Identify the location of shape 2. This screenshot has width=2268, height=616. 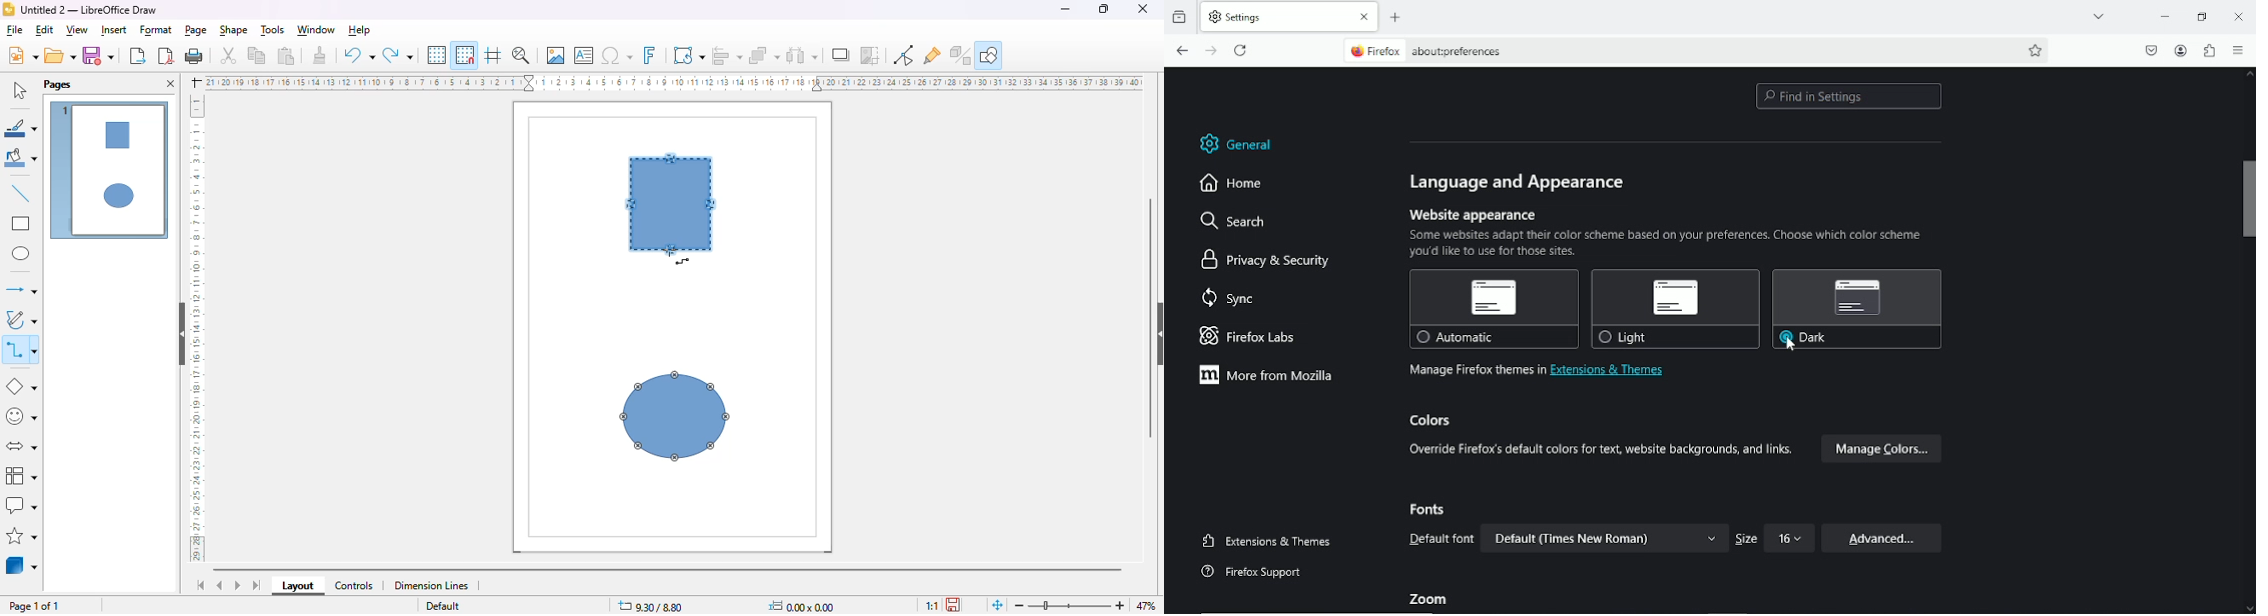
(676, 417).